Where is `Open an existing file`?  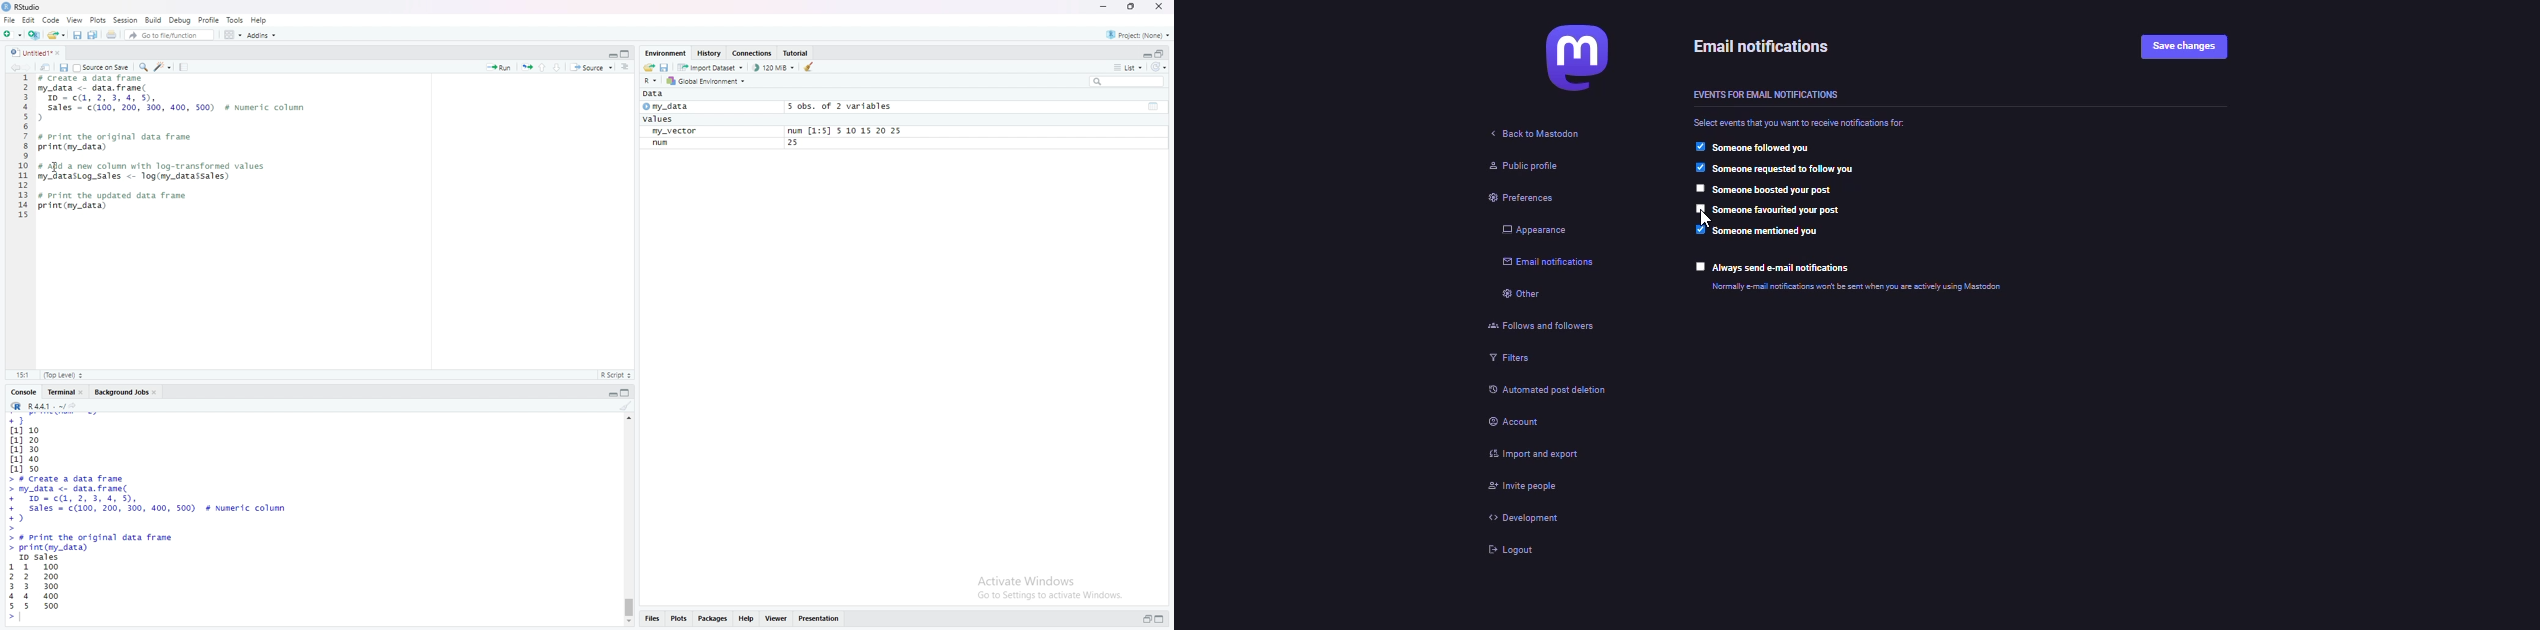 Open an existing file is located at coordinates (57, 35).